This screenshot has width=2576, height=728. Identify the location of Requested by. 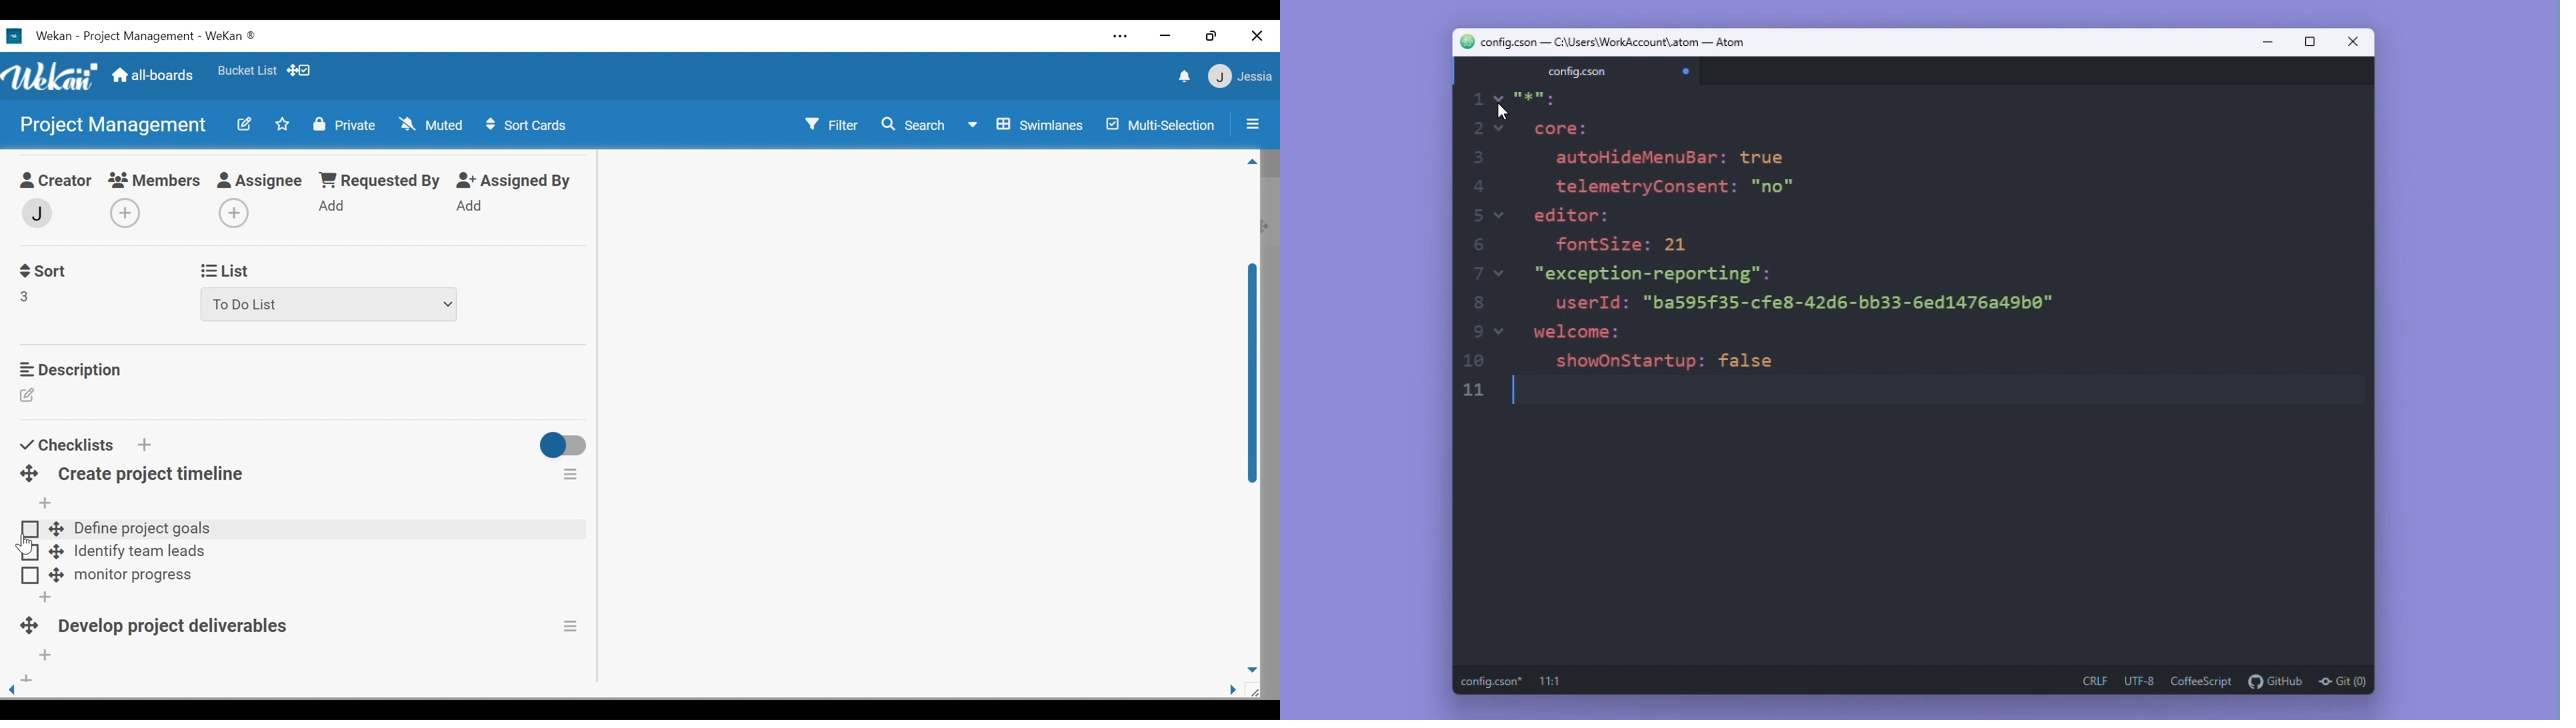
(378, 181).